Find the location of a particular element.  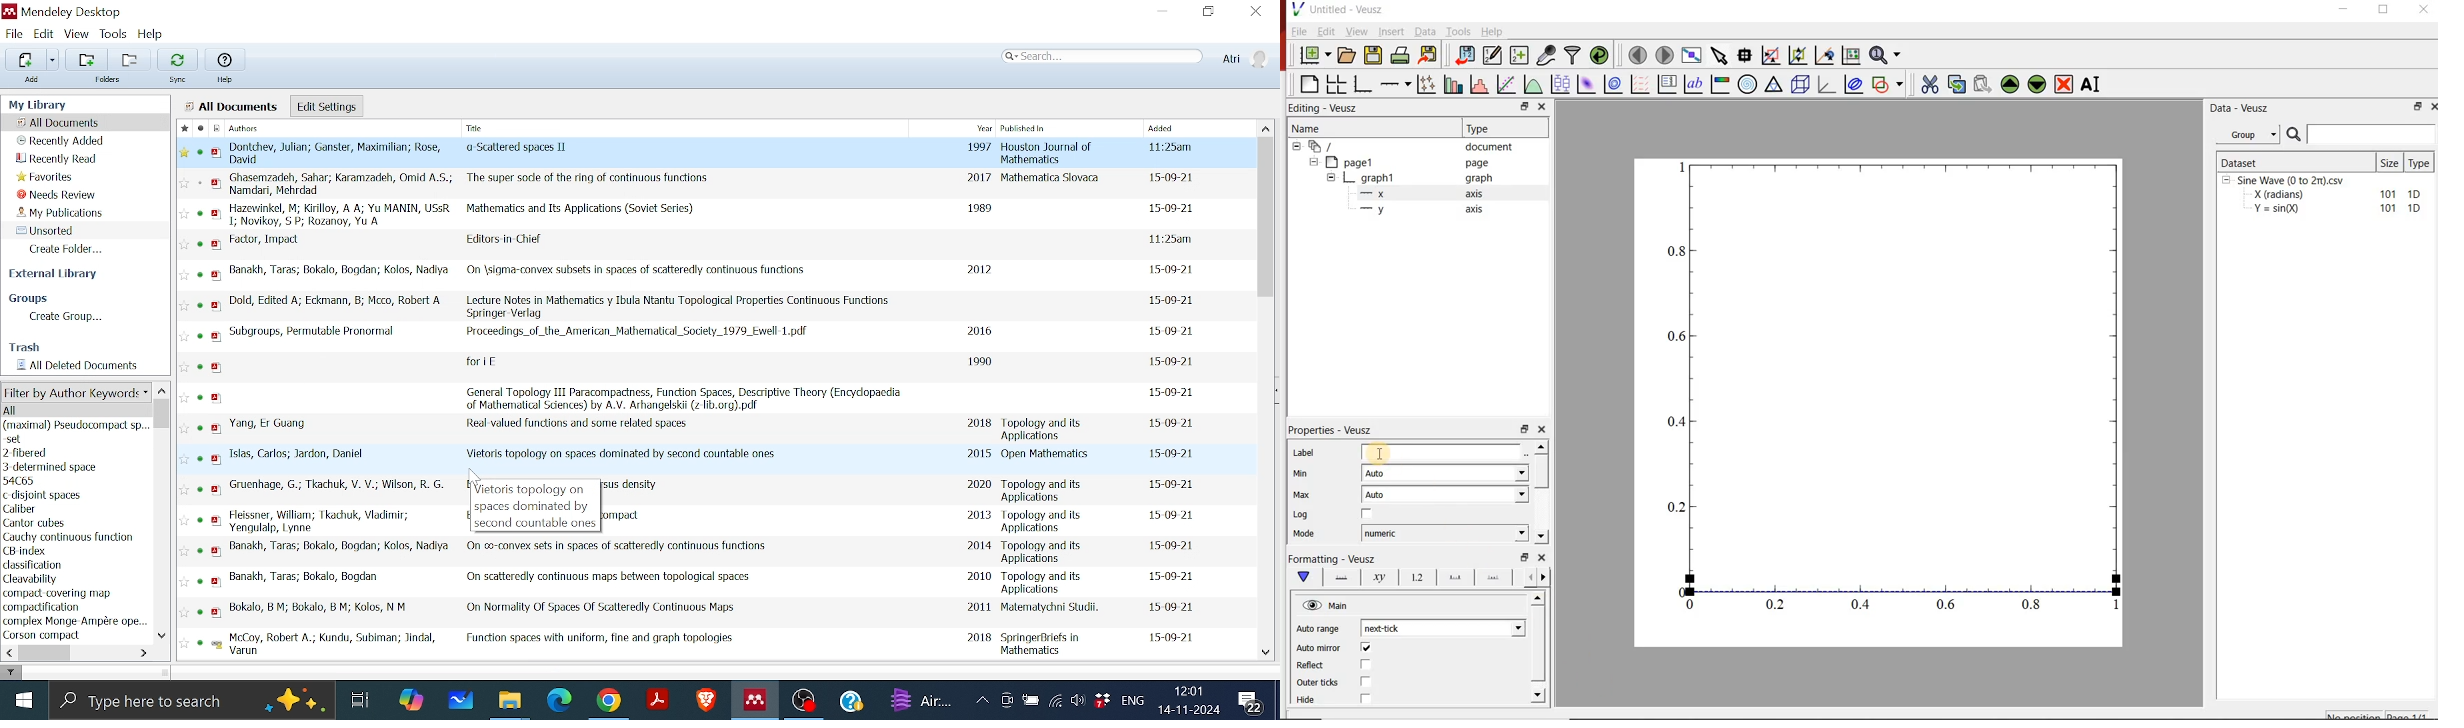

reload linked datasets is located at coordinates (1601, 55).